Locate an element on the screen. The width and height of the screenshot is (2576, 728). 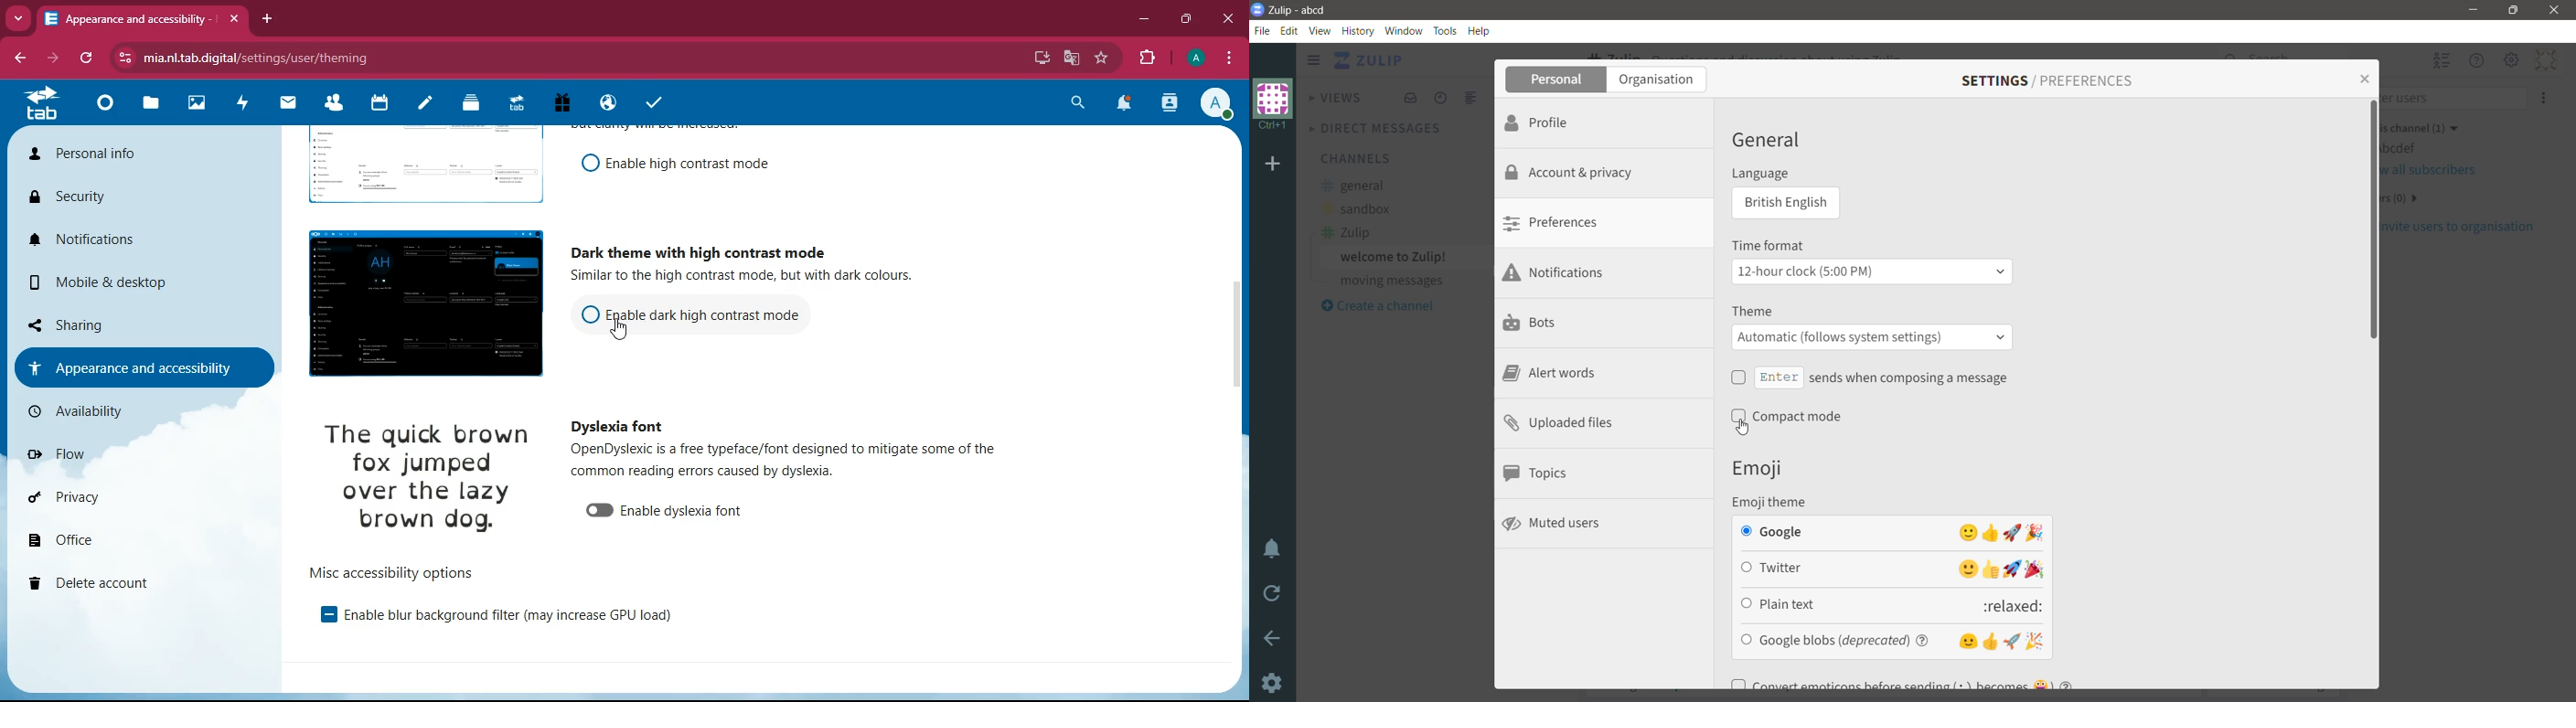
Enter sends when composing a message is located at coordinates (1870, 377).